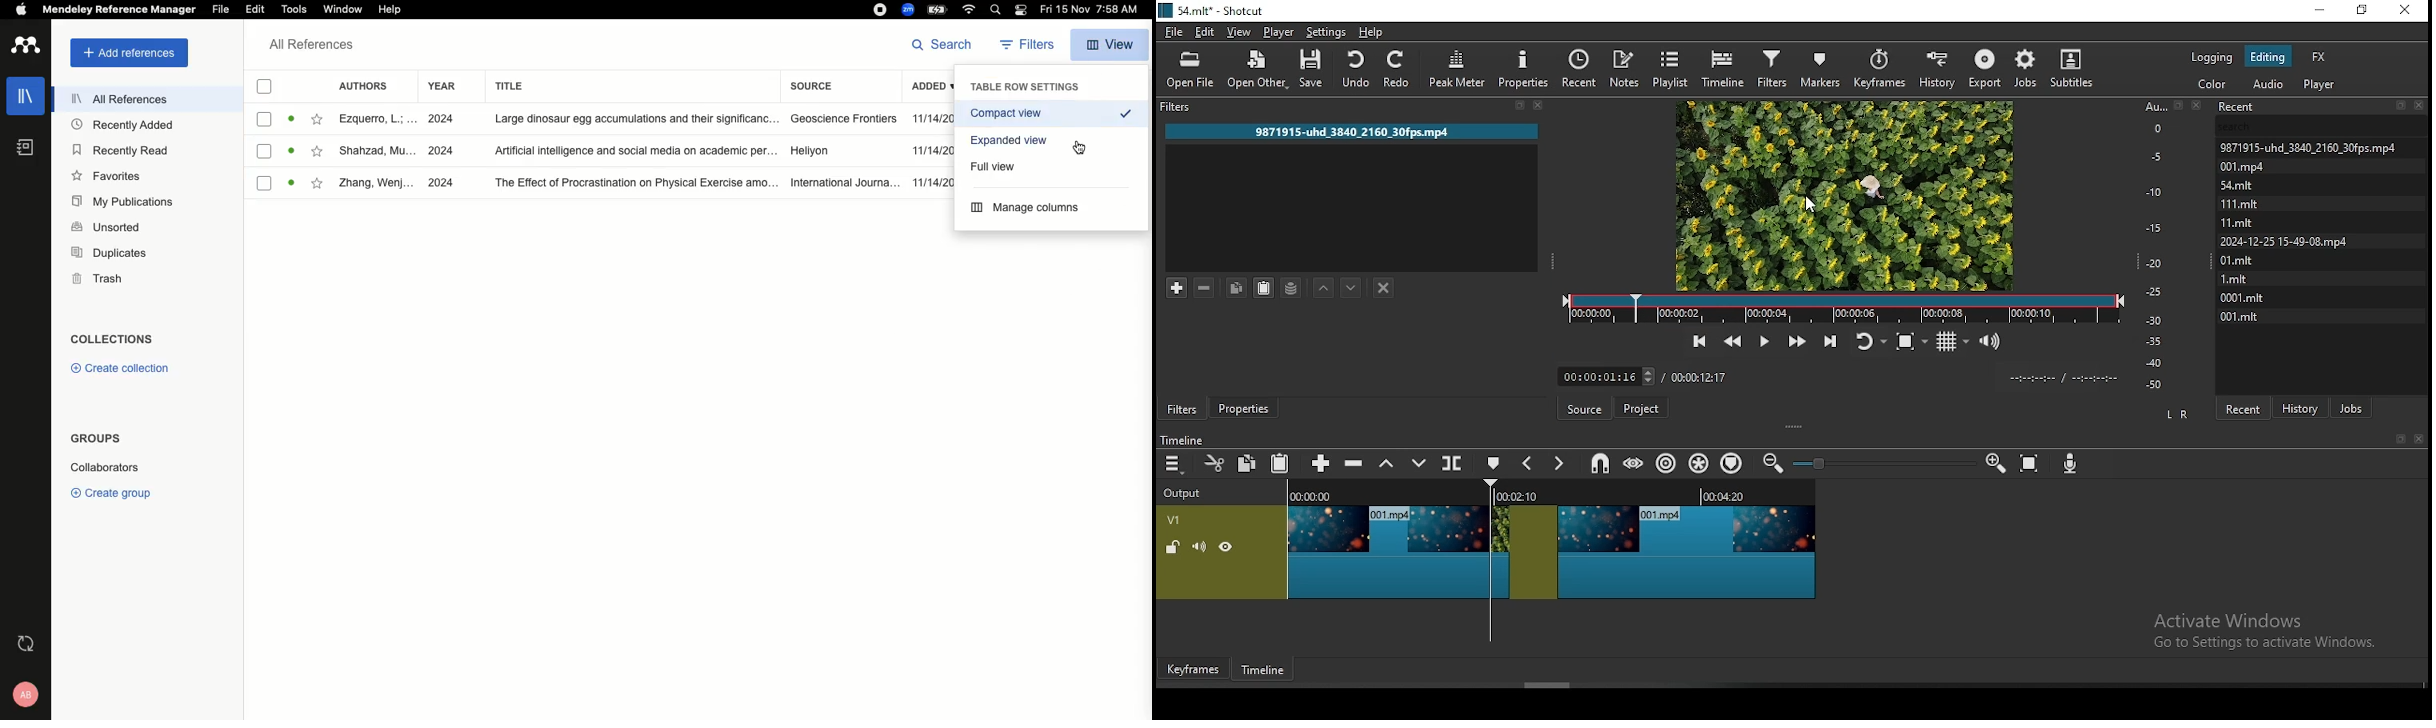 This screenshot has height=728, width=2436. Describe the element at coordinates (906, 10) in the screenshot. I see `Zoom` at that location.